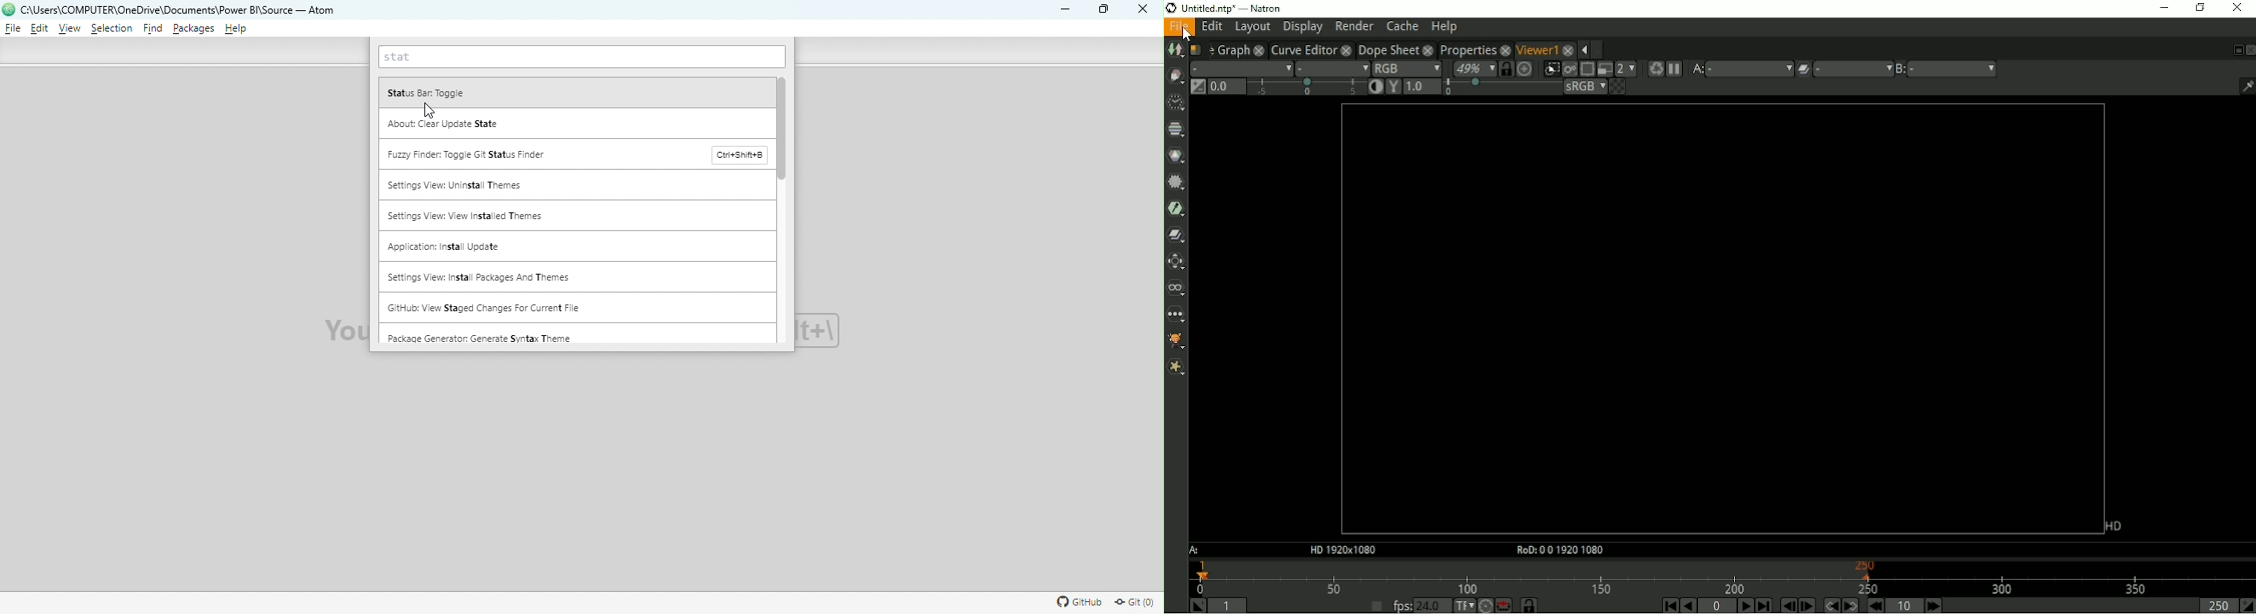 The width and height of the screenshot is (2268, 616). What do you see at coordinates (1466, 48) in the screenshot?
I see `Properties` at bounding box center [1466, 48].